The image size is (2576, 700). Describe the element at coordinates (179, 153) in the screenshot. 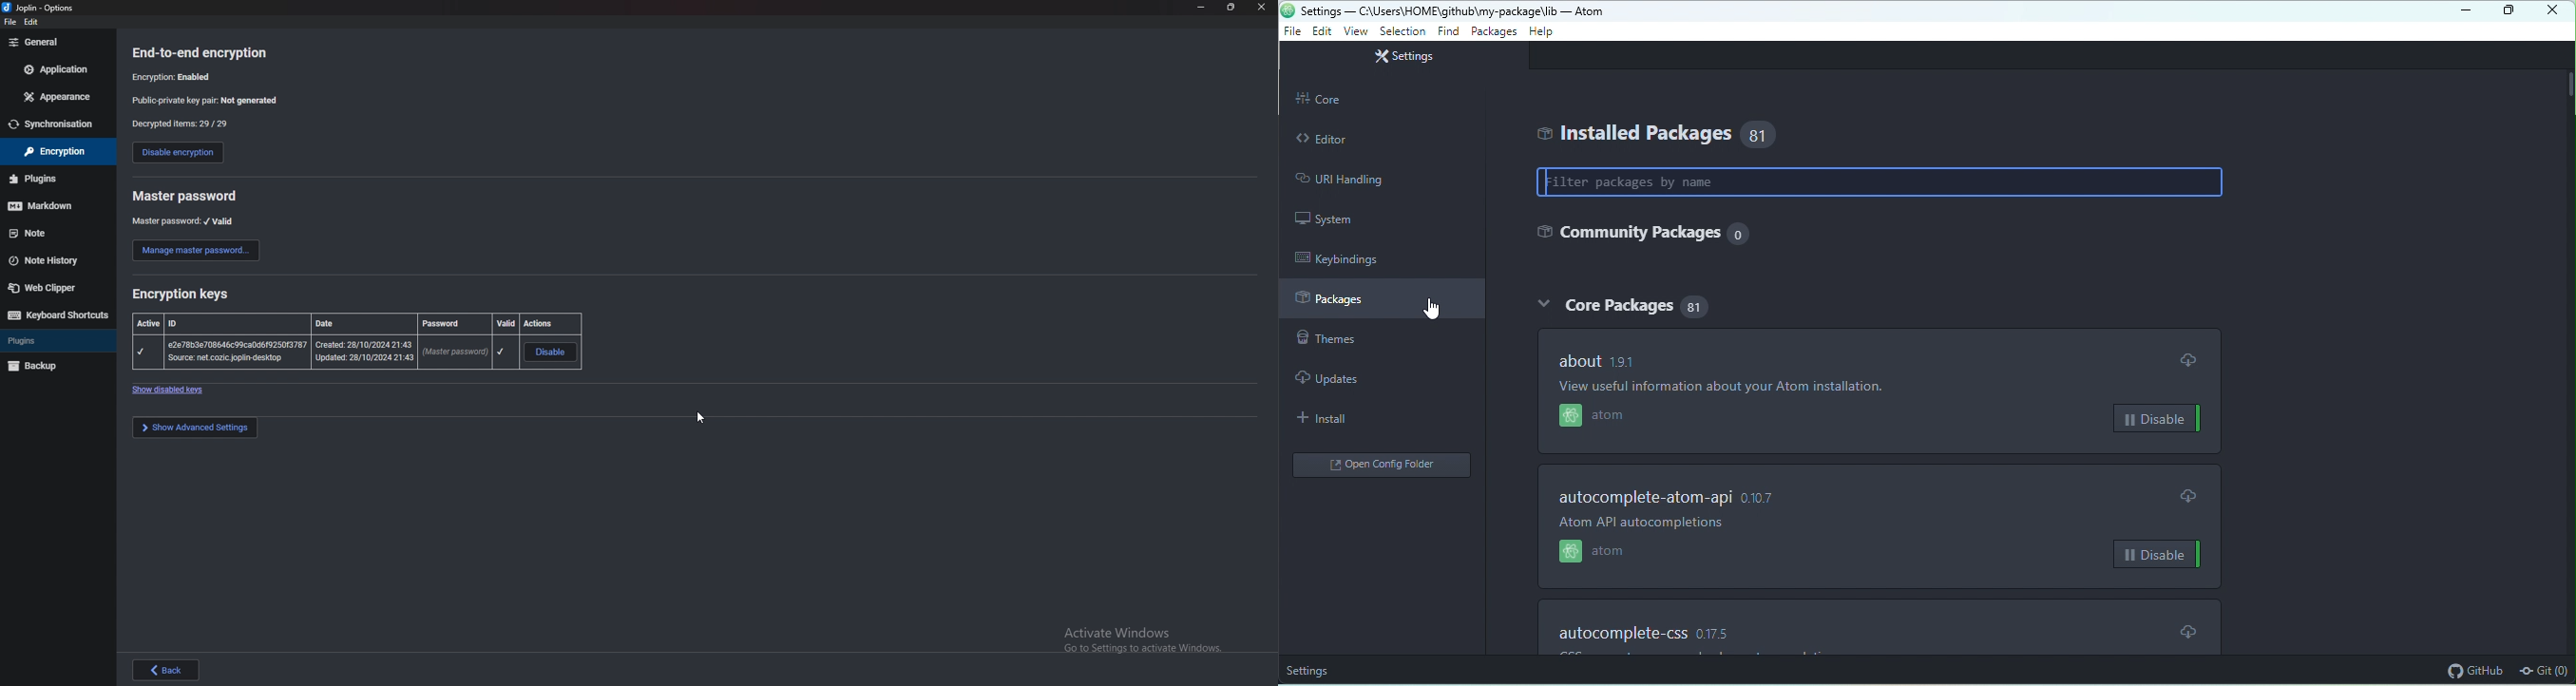

I see `enable encryption` at that location.